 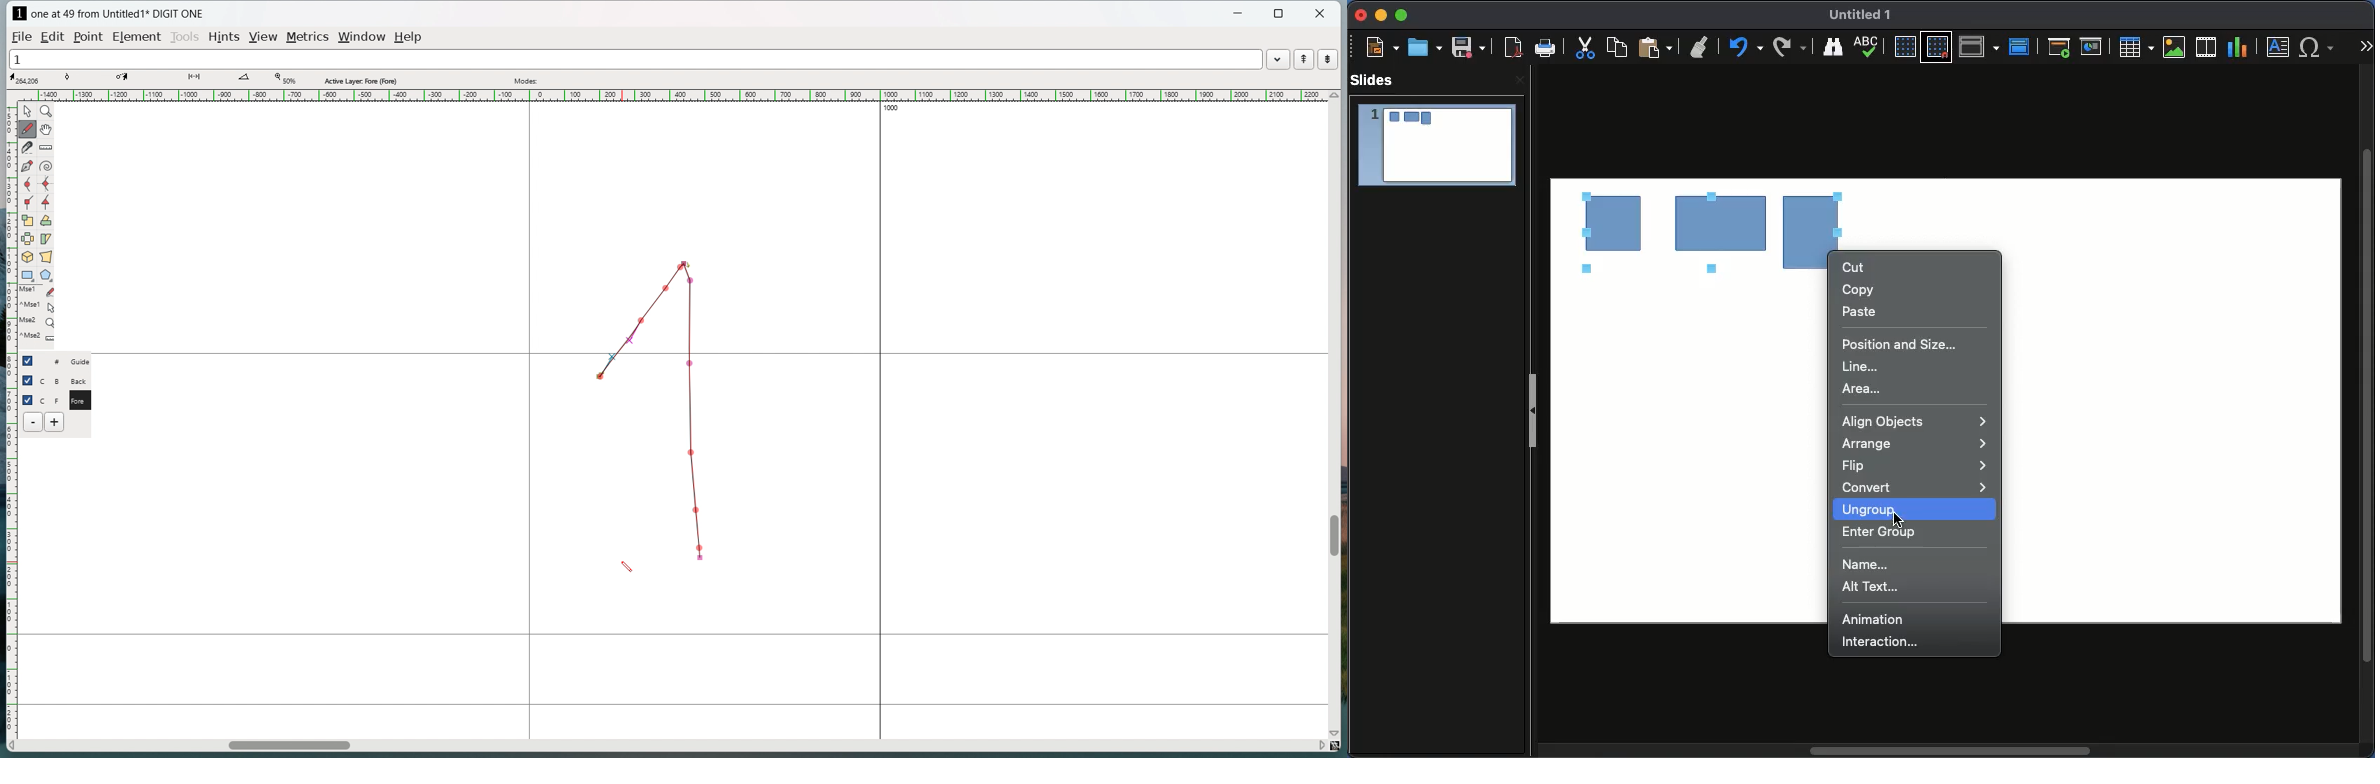 What do you see at coordinates (1901, 343) in the screenshot?
I see `Position and size` at bounding box center [1901, 343].